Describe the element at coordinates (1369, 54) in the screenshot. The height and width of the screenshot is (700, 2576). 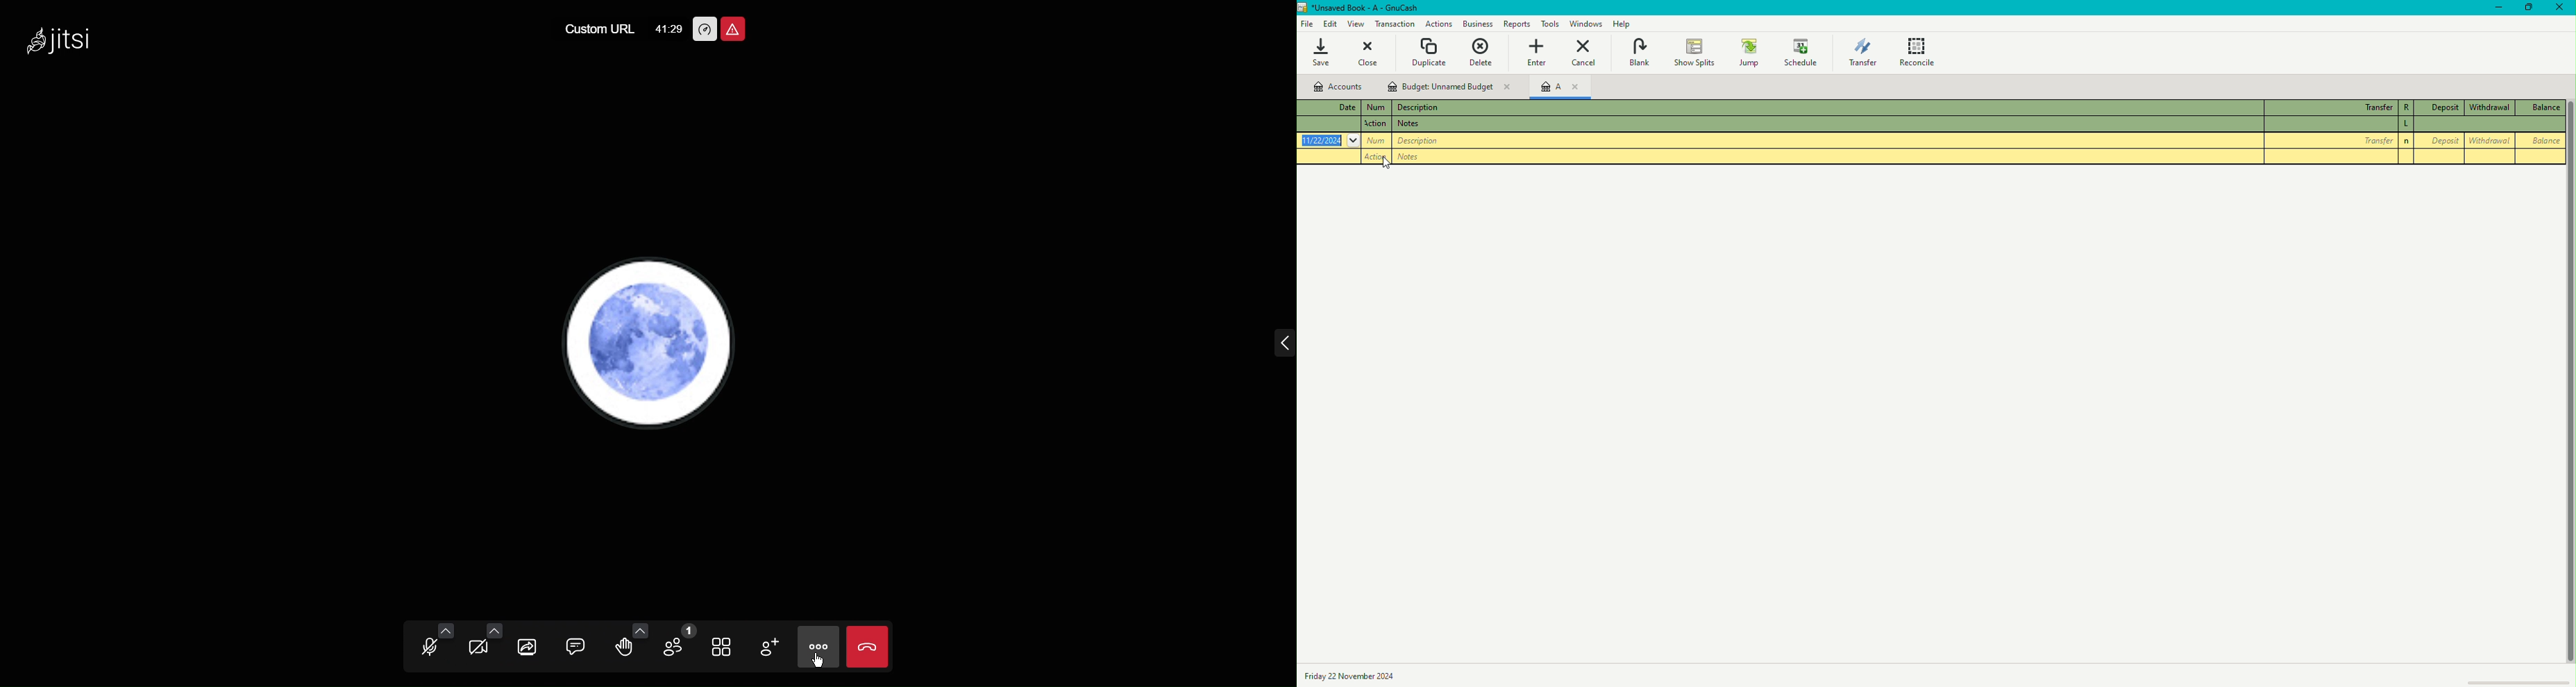
I see `Close` at that location.